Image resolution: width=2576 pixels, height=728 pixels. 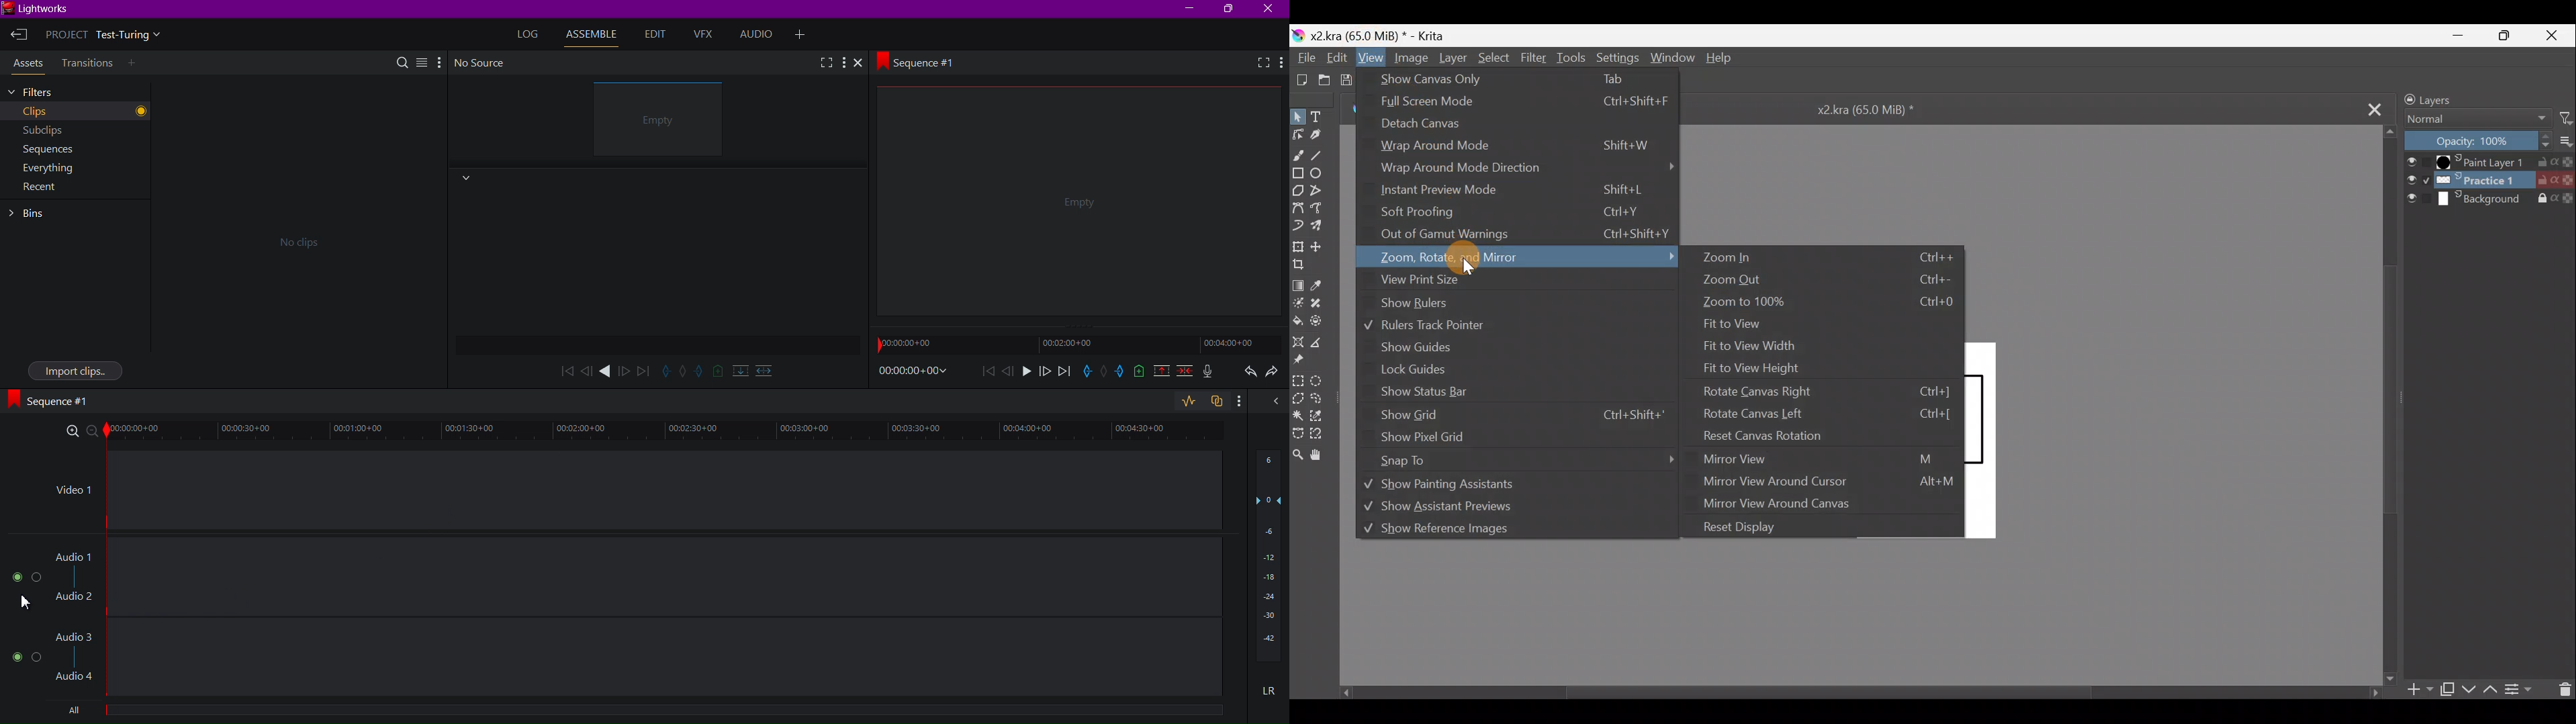 What do you see at coordinates (668, 715) in the screenshot?
I see `Timeline` at bounding box center [668, 715].